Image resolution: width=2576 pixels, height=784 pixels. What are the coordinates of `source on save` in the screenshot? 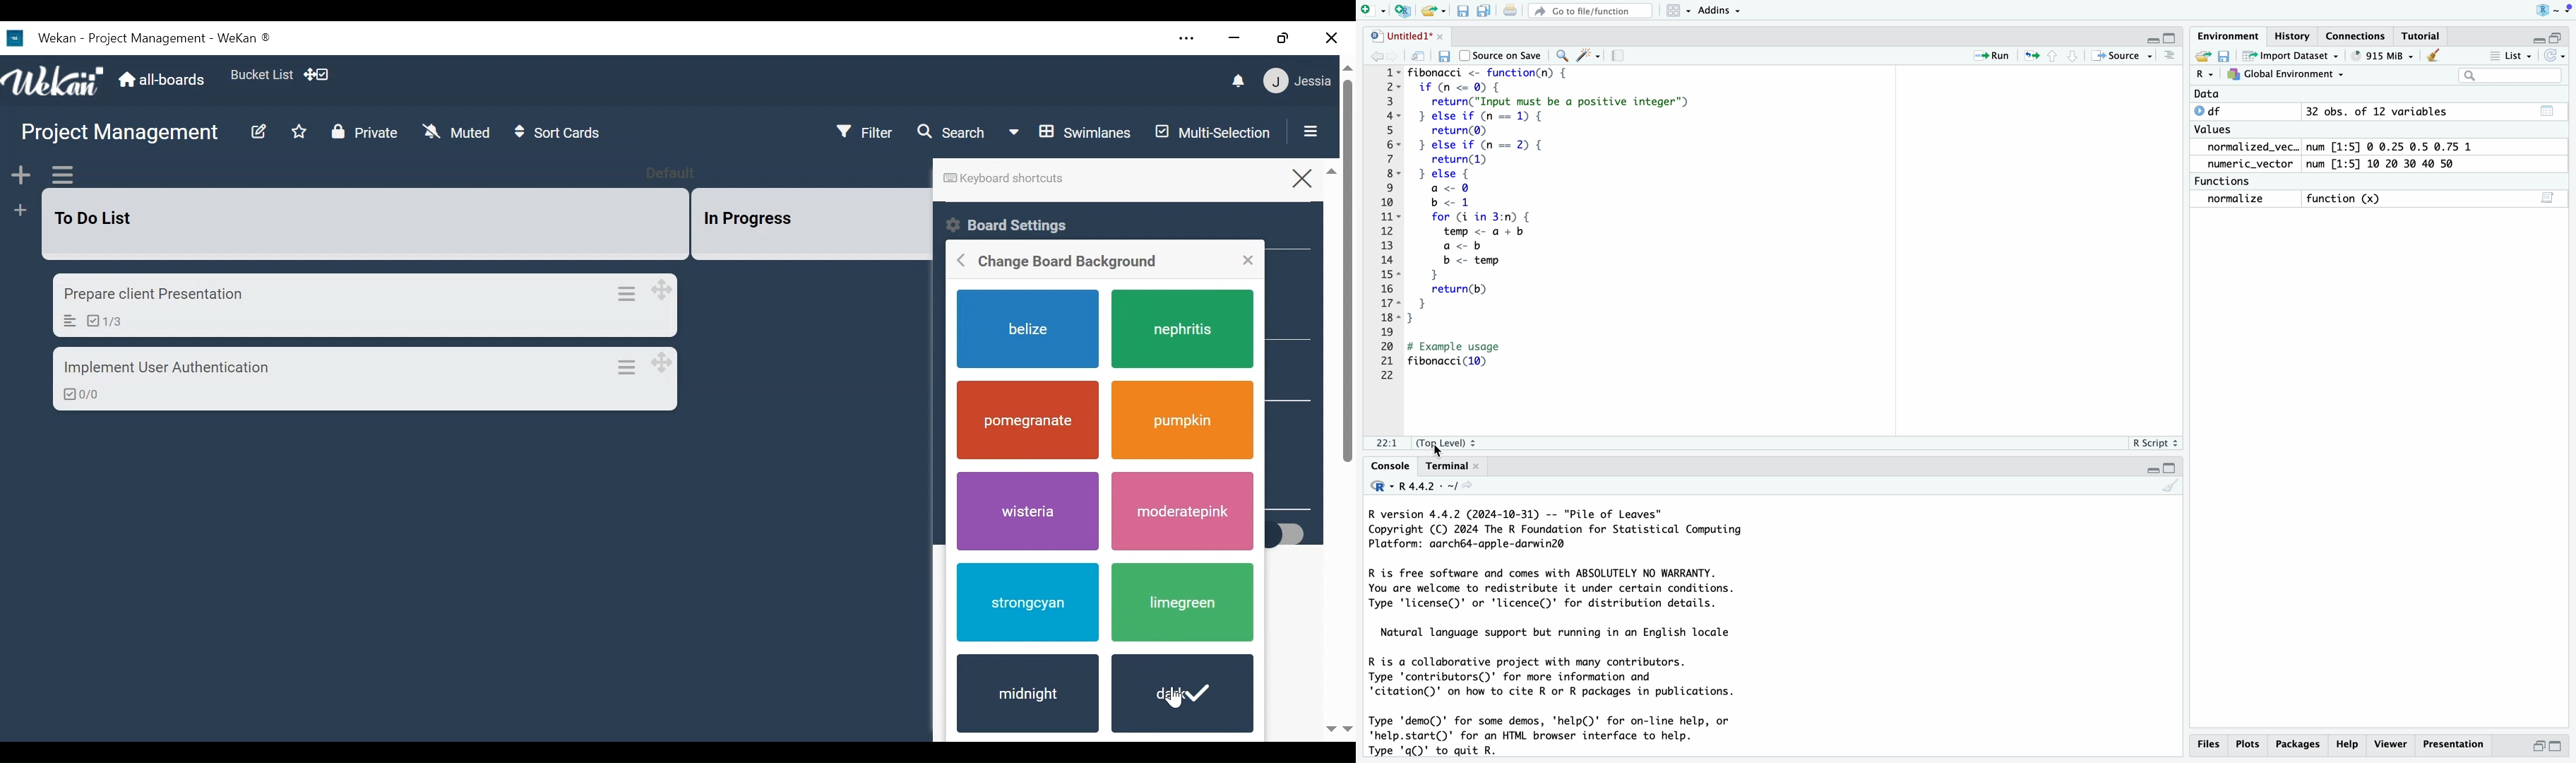 It's located at (1500, 56).